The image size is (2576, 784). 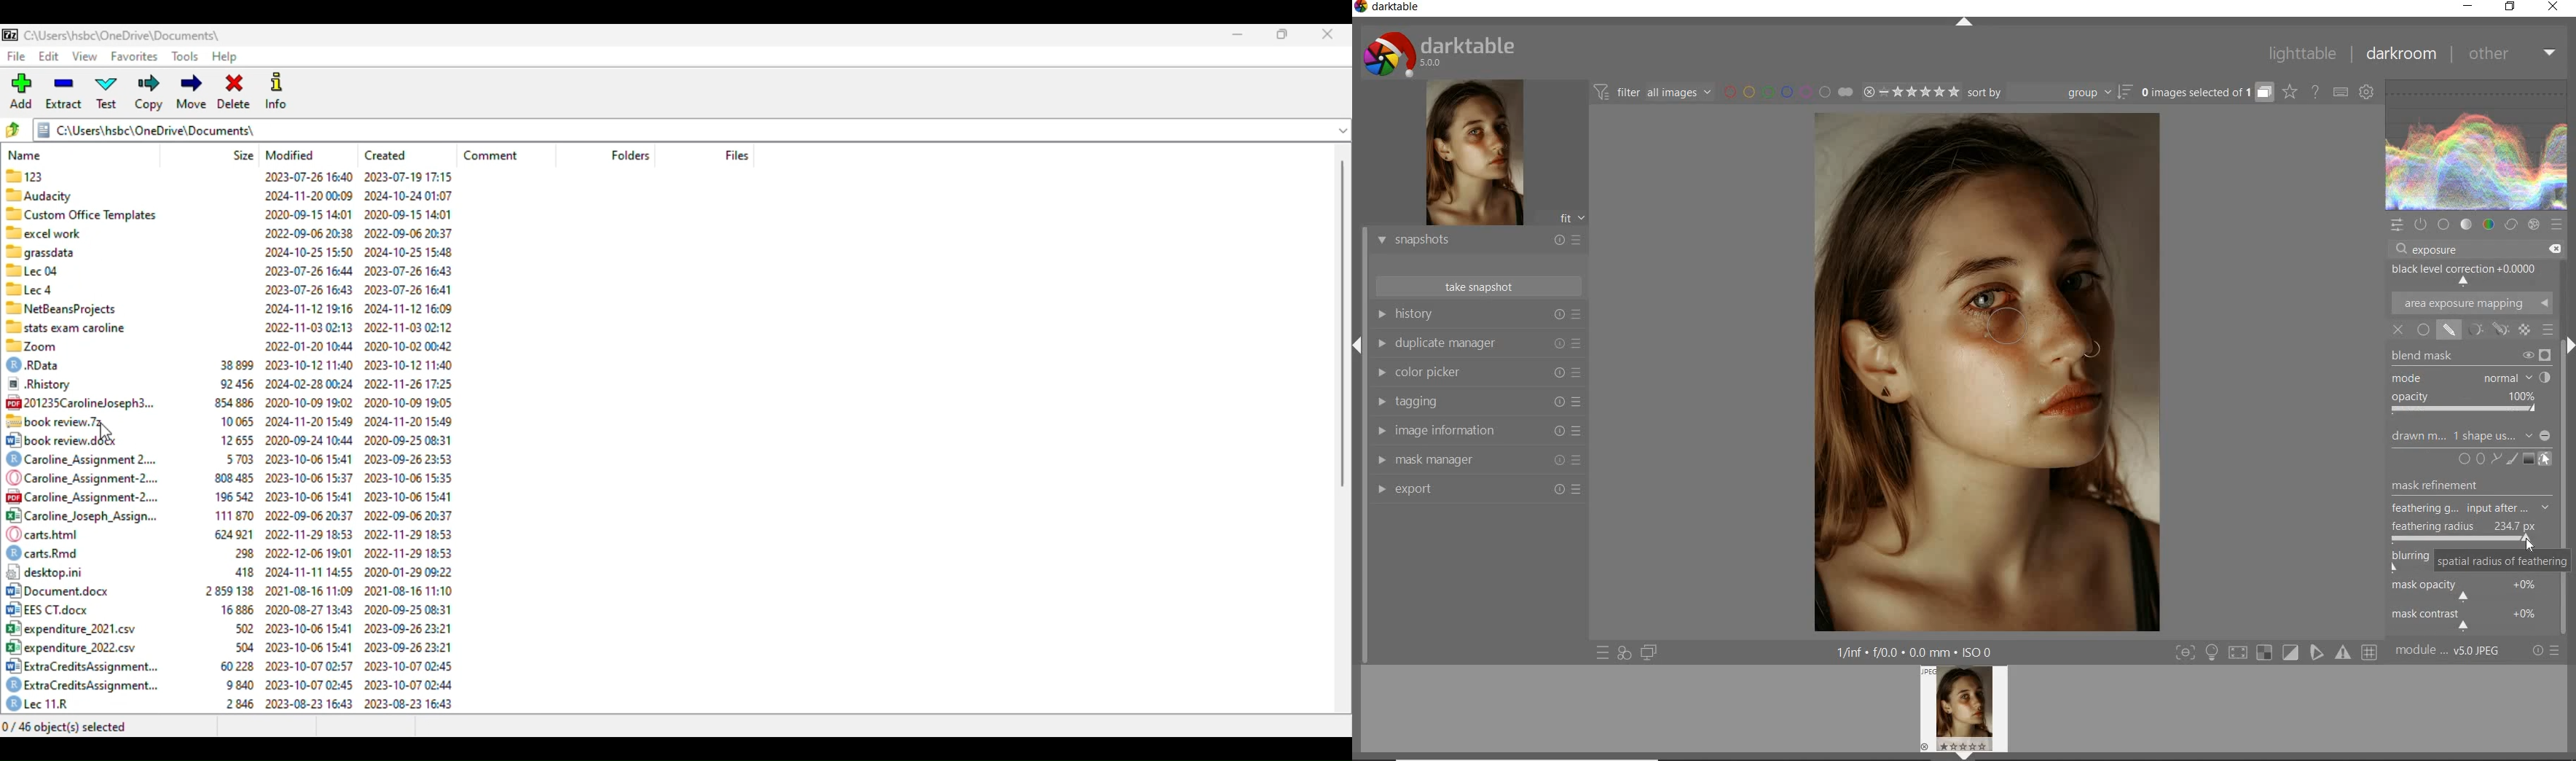 What do you see at coordinates (2457, 652) in the screenshot?
I see `module....V5.0jpeg` at bounding box center [2457, 652].